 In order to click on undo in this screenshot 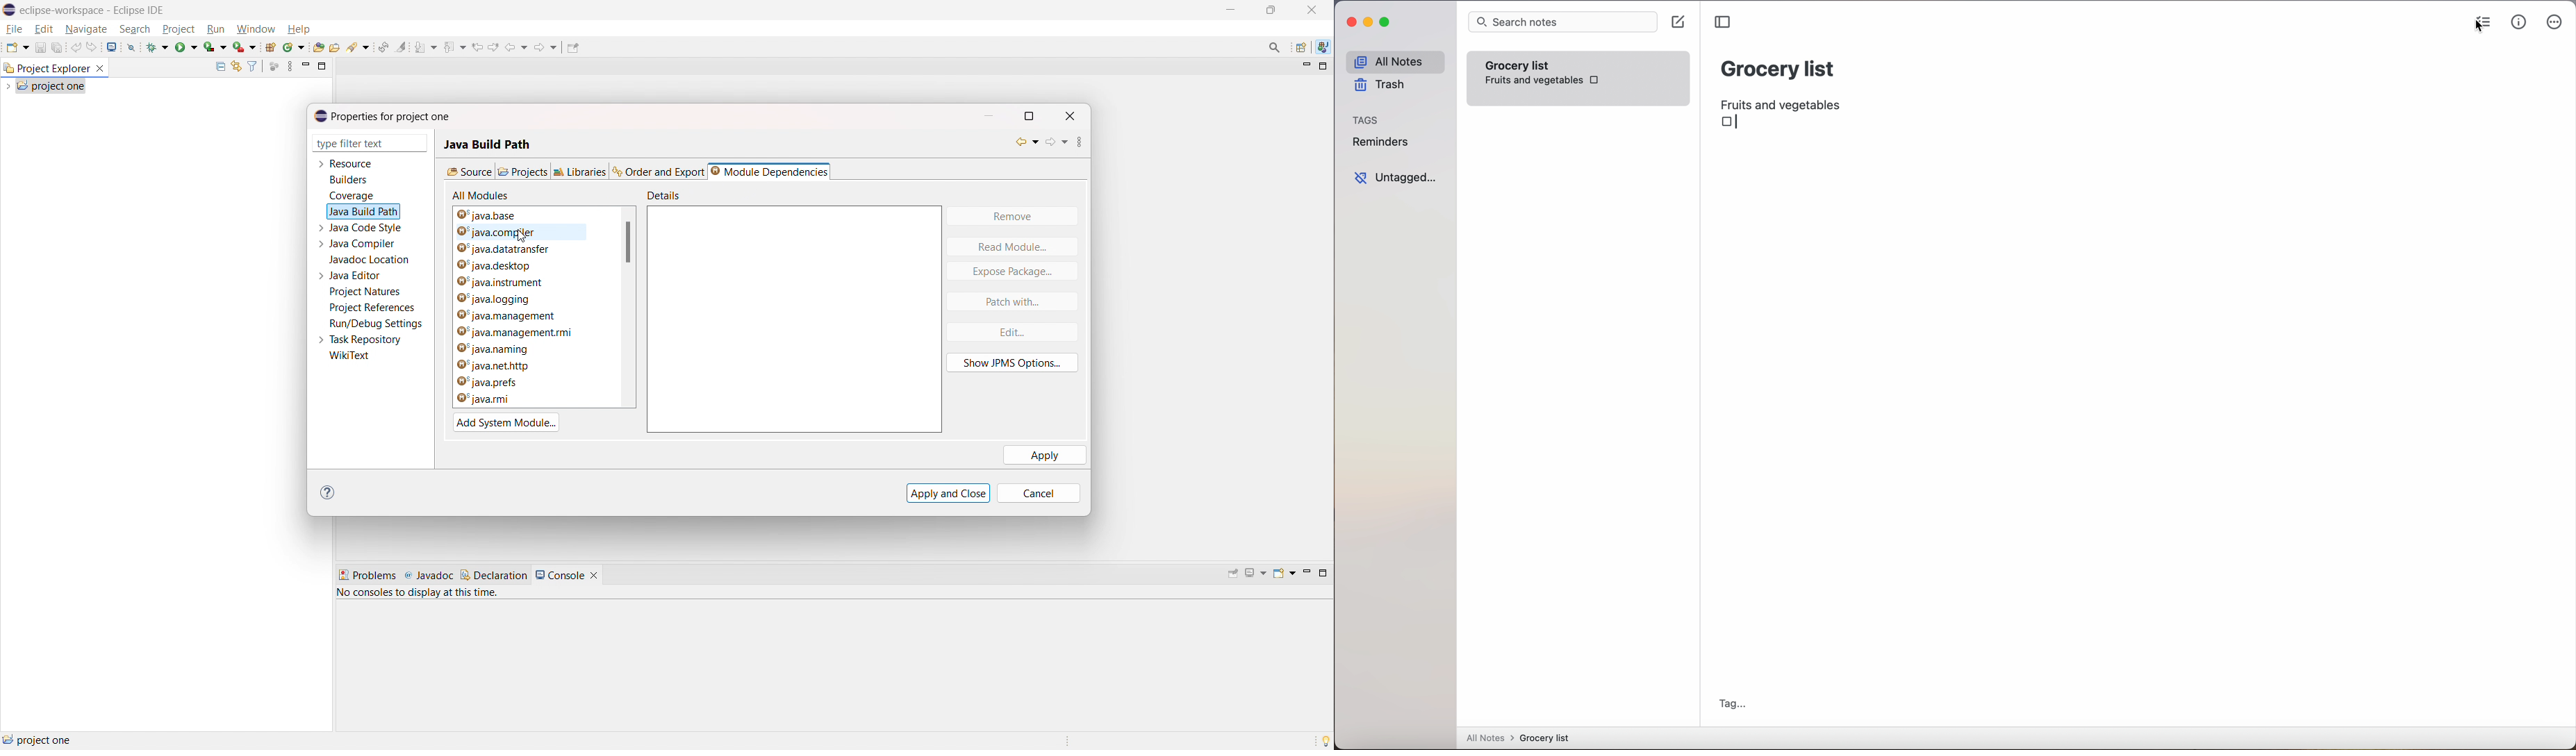, I will do `click(76, 47)`.